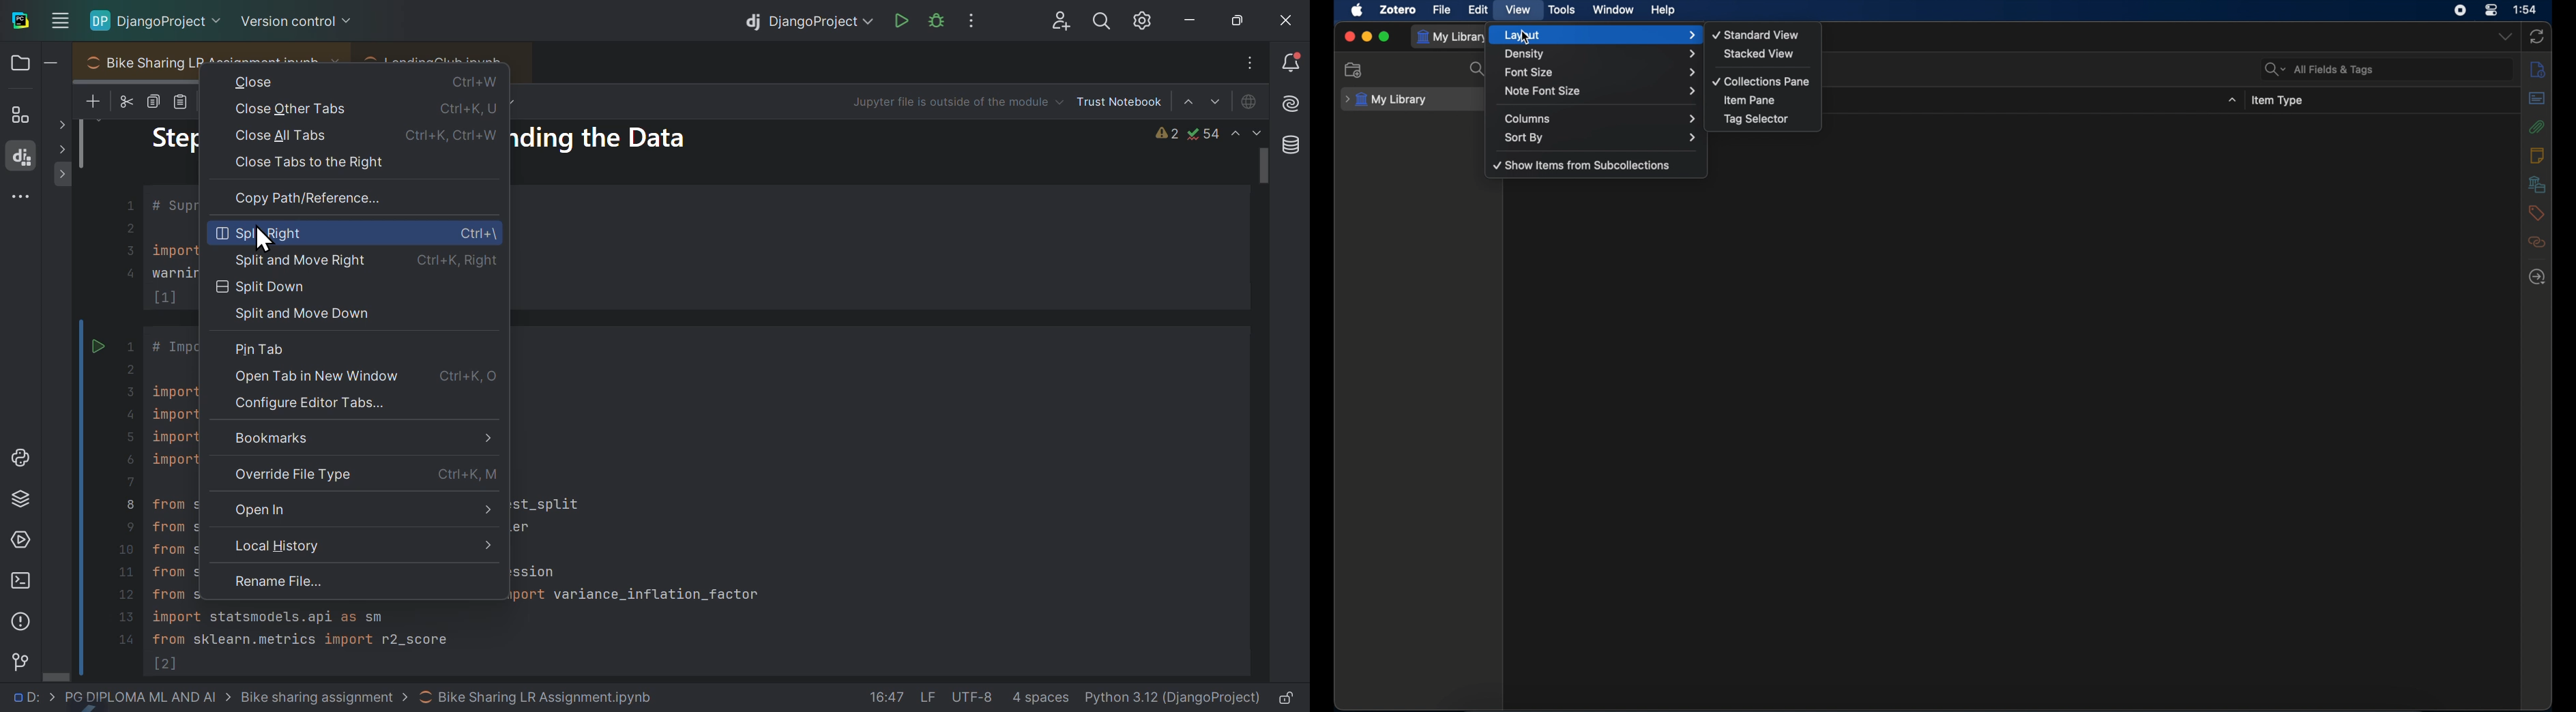  What do you see at coordinates (2537, 156) in the screenshot?
I see `notes` at bounding box center [2537, 156].